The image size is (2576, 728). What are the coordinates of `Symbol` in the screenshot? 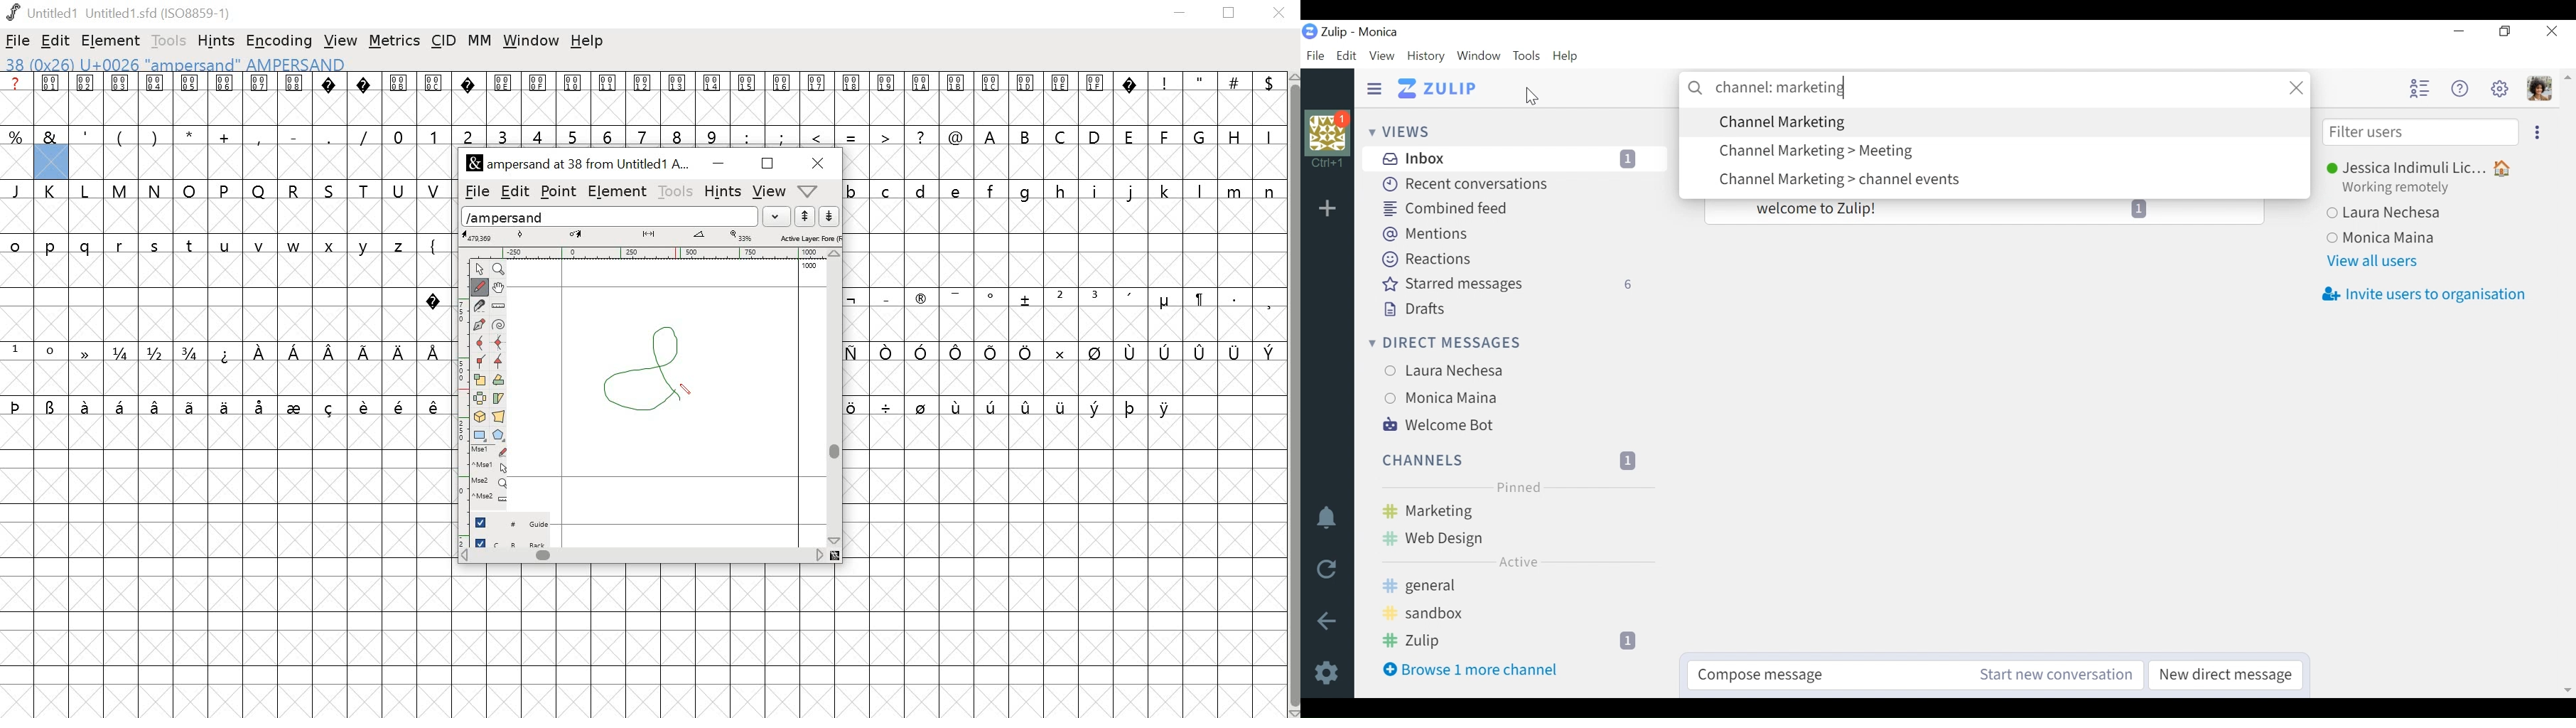 It's located at (920, 301).